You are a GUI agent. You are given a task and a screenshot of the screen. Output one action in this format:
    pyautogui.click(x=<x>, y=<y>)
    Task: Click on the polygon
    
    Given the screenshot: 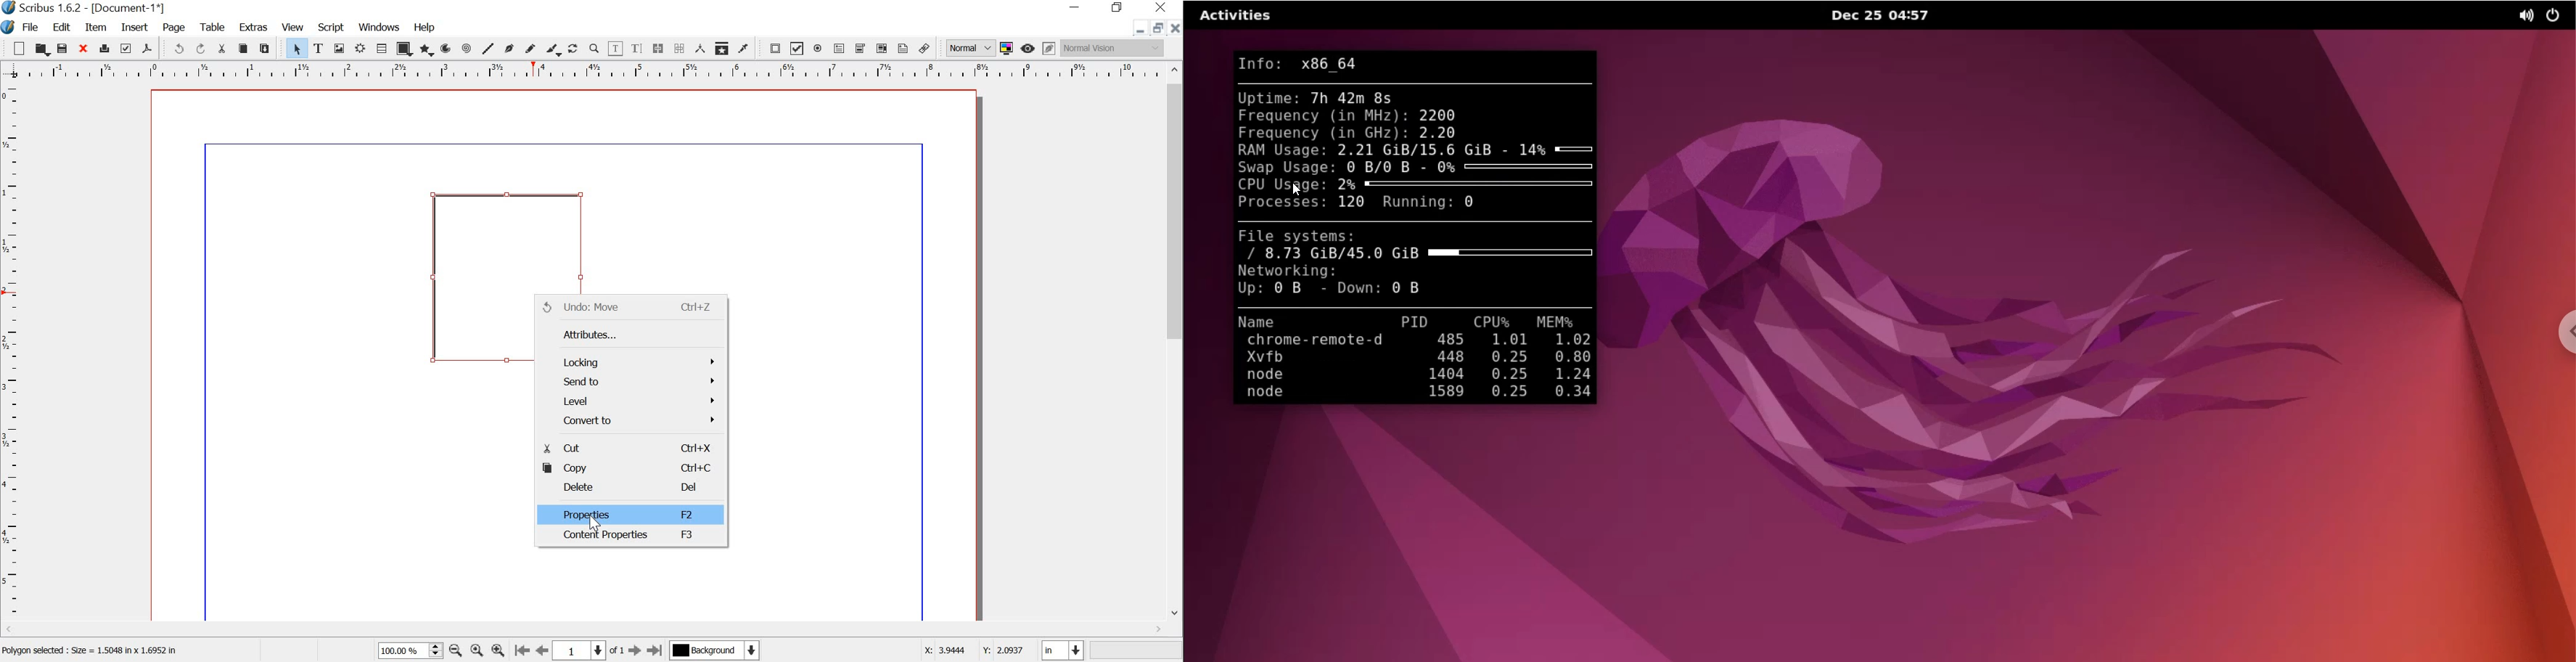 What is the action you would take?
    pyautogui.click(x=427, y=50)
    